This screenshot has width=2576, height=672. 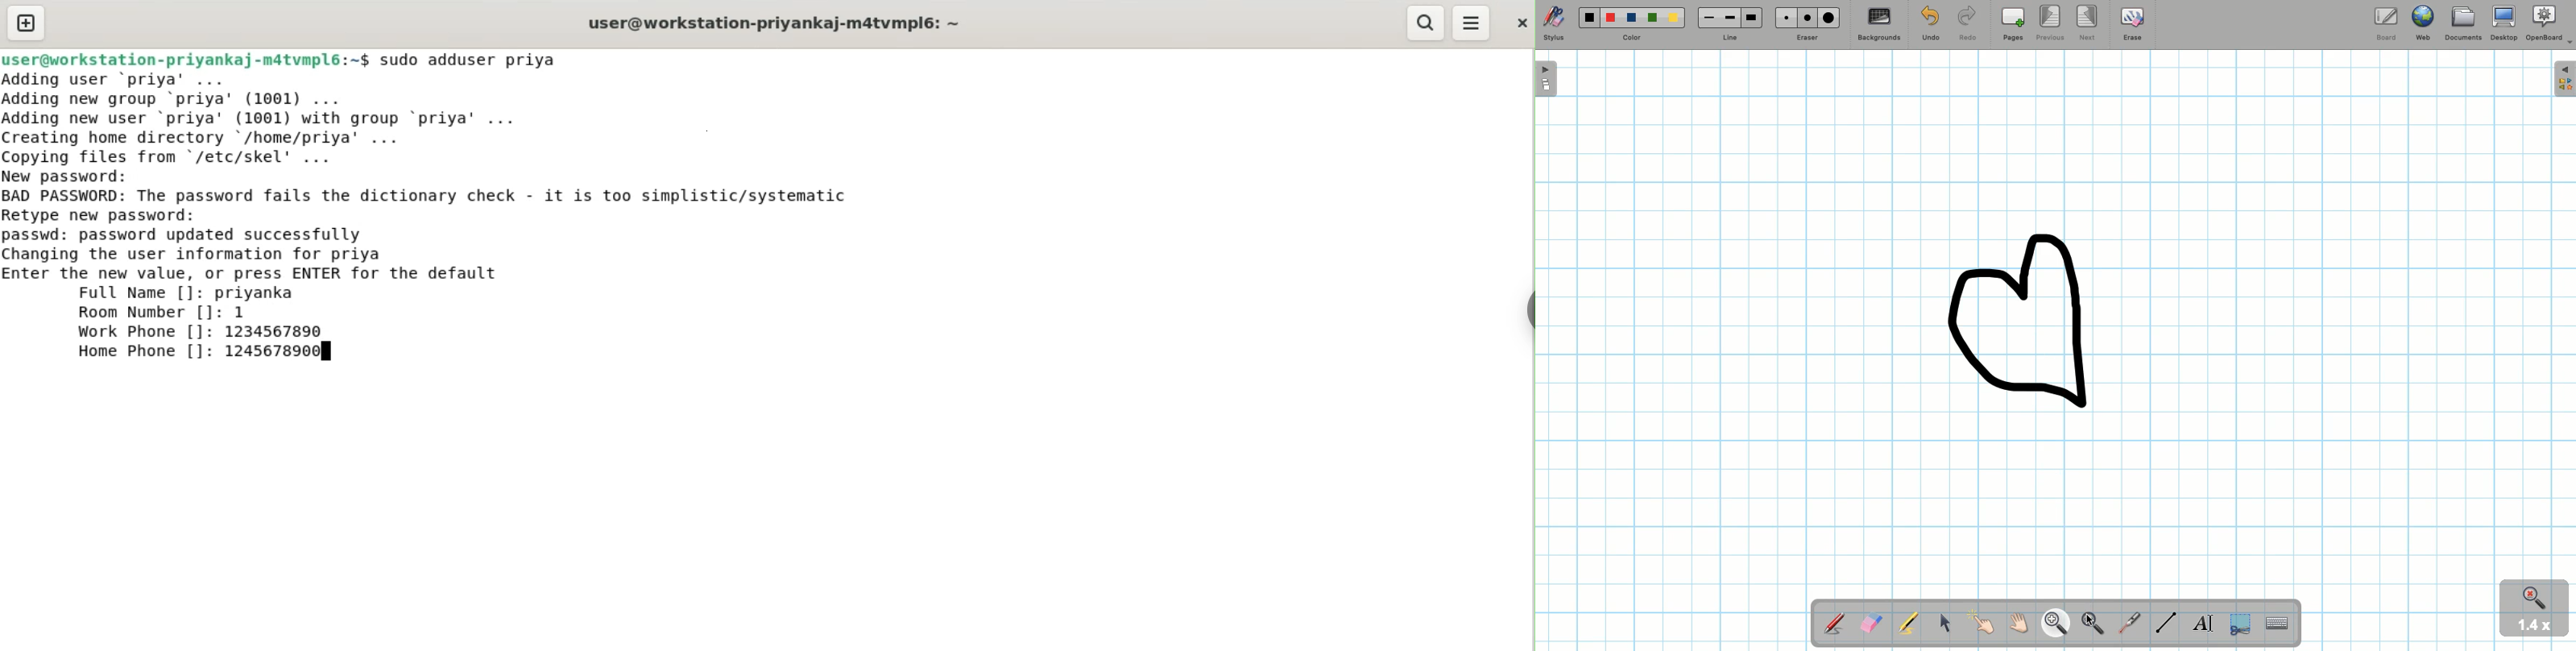 What do you see at coordinates (2133, 27) in the screenshot?
I see `Erase` at bounding box center [2133, 27].